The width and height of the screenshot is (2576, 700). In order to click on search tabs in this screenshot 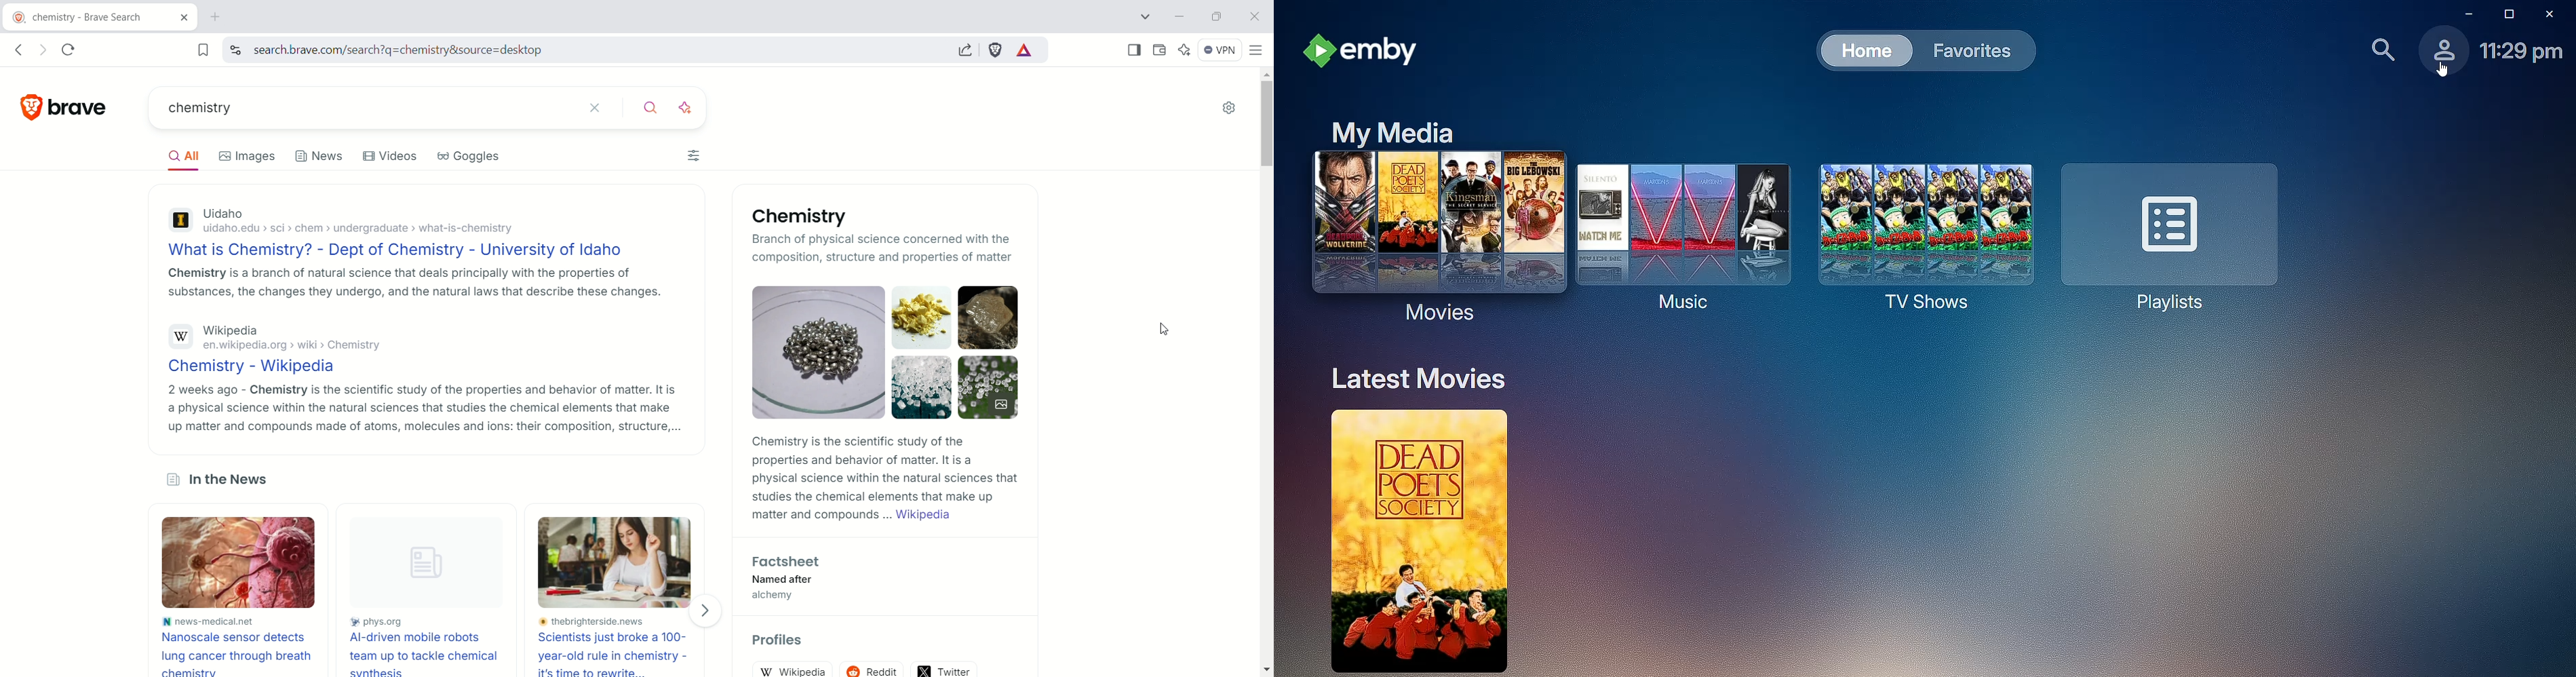, I will do `click(1148, 17)`.